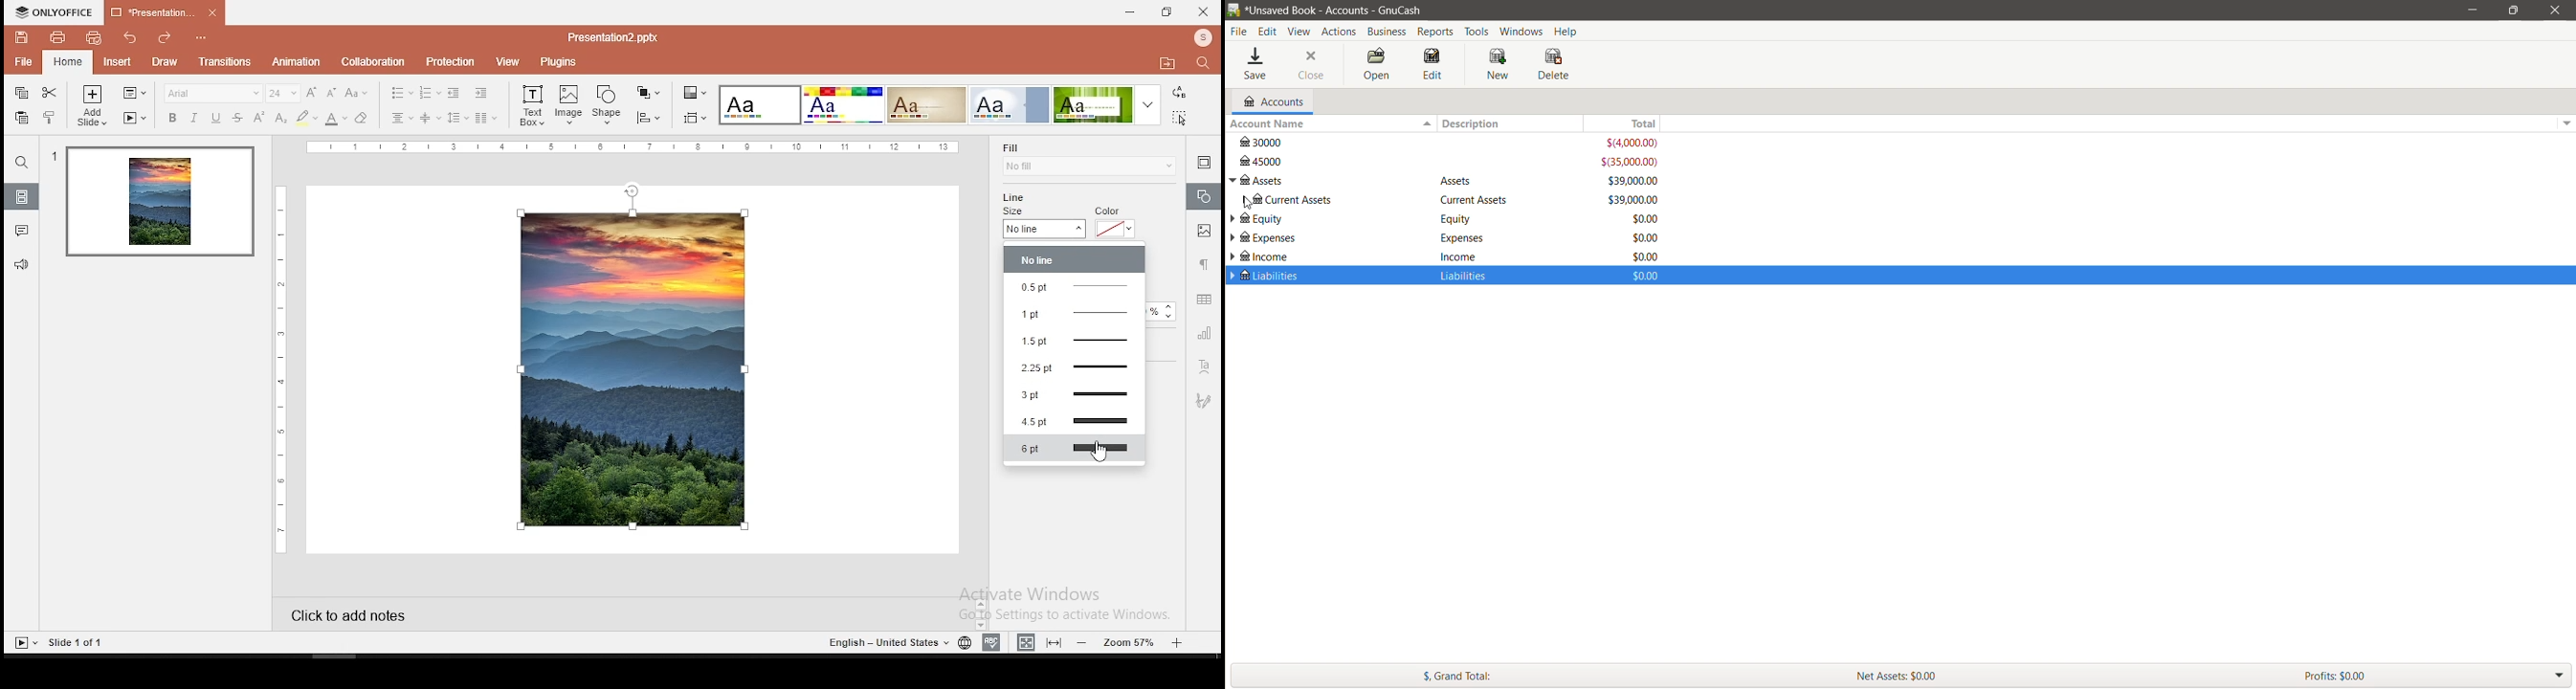 The image size is (2576, 700). What do you see at coordinates (53, 11) in the screenshot?
I see `icon` at bounding box center [53, 11].